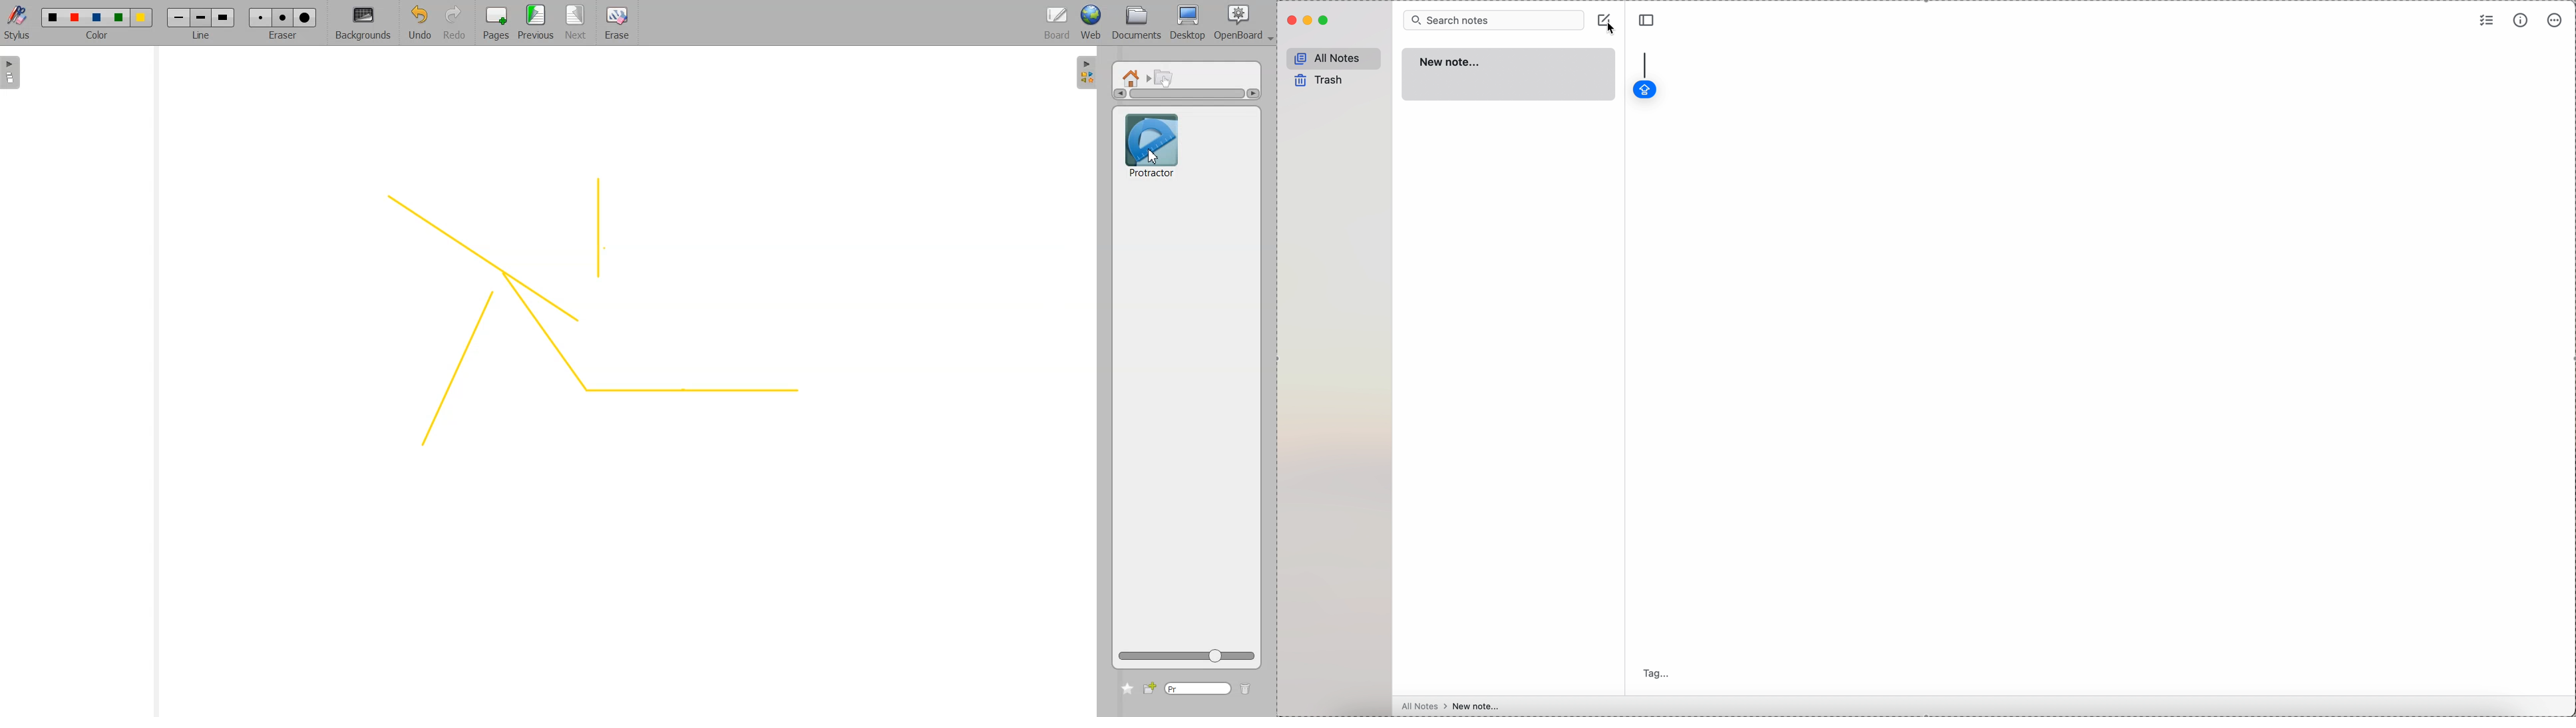 This screenshot has width=2576, height=728. Describe the element at coordinates (1454, 706) in the screenshot. I see `all notes > new note...` at that location.